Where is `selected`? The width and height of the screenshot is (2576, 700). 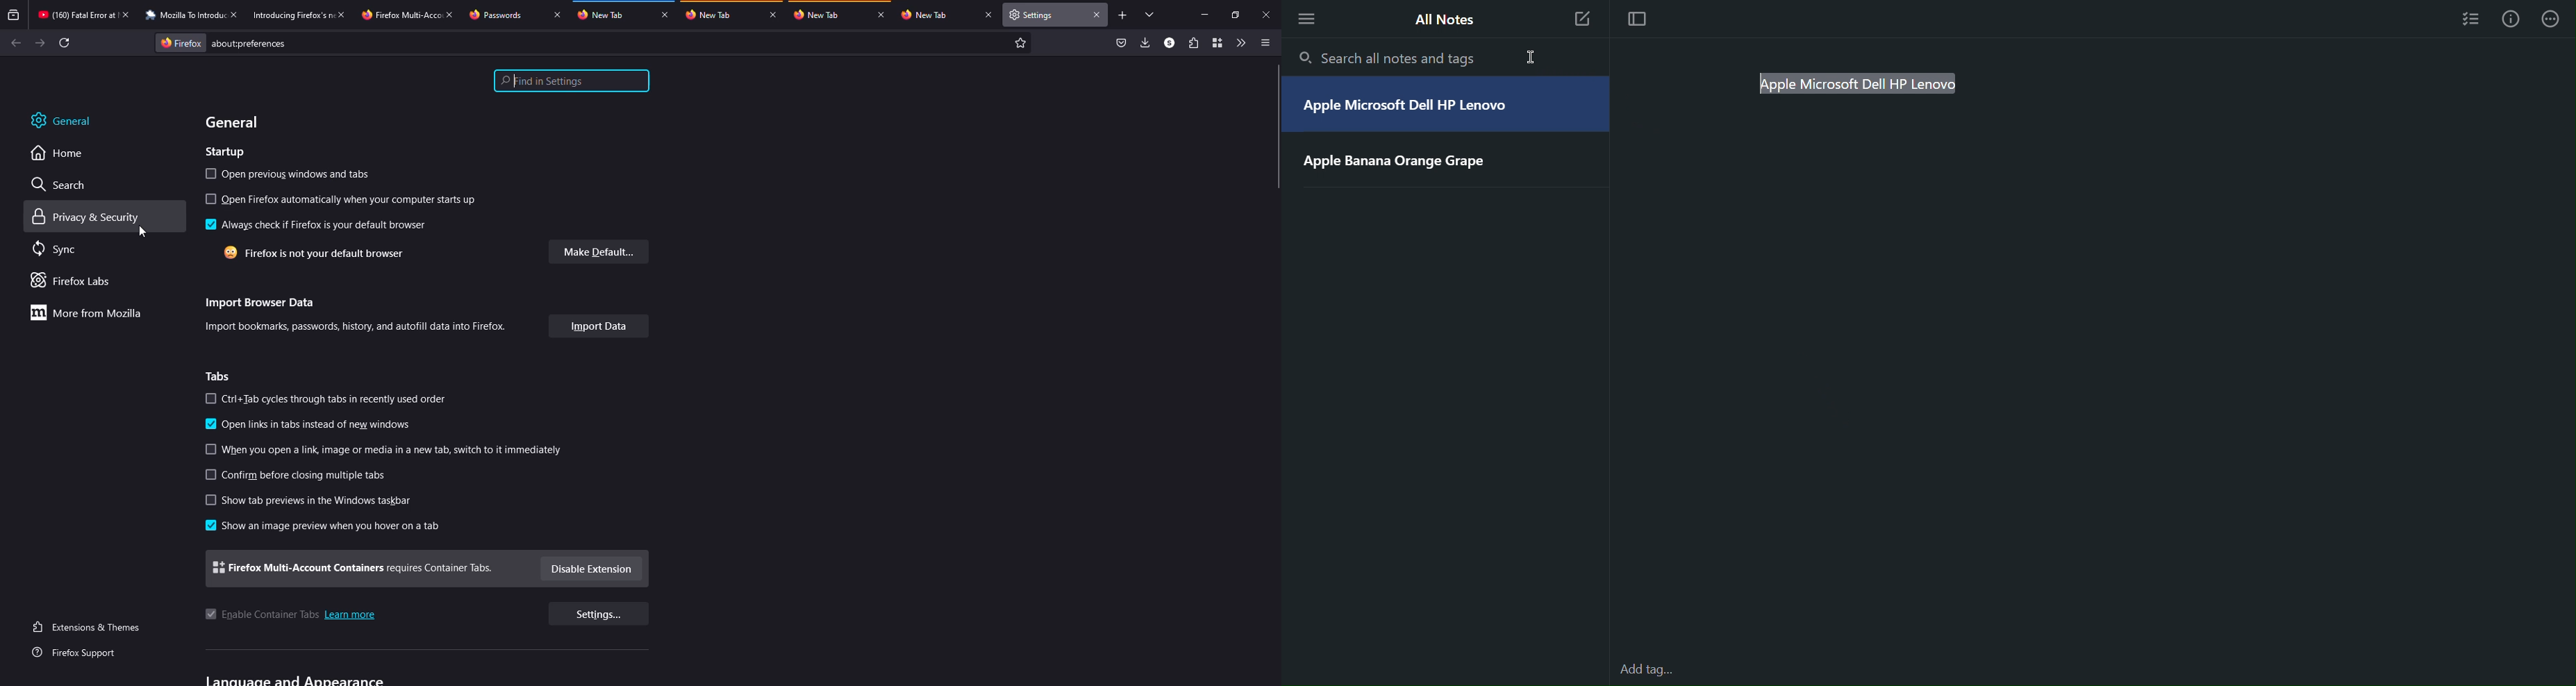 selected is located at coordinates (210, 525).